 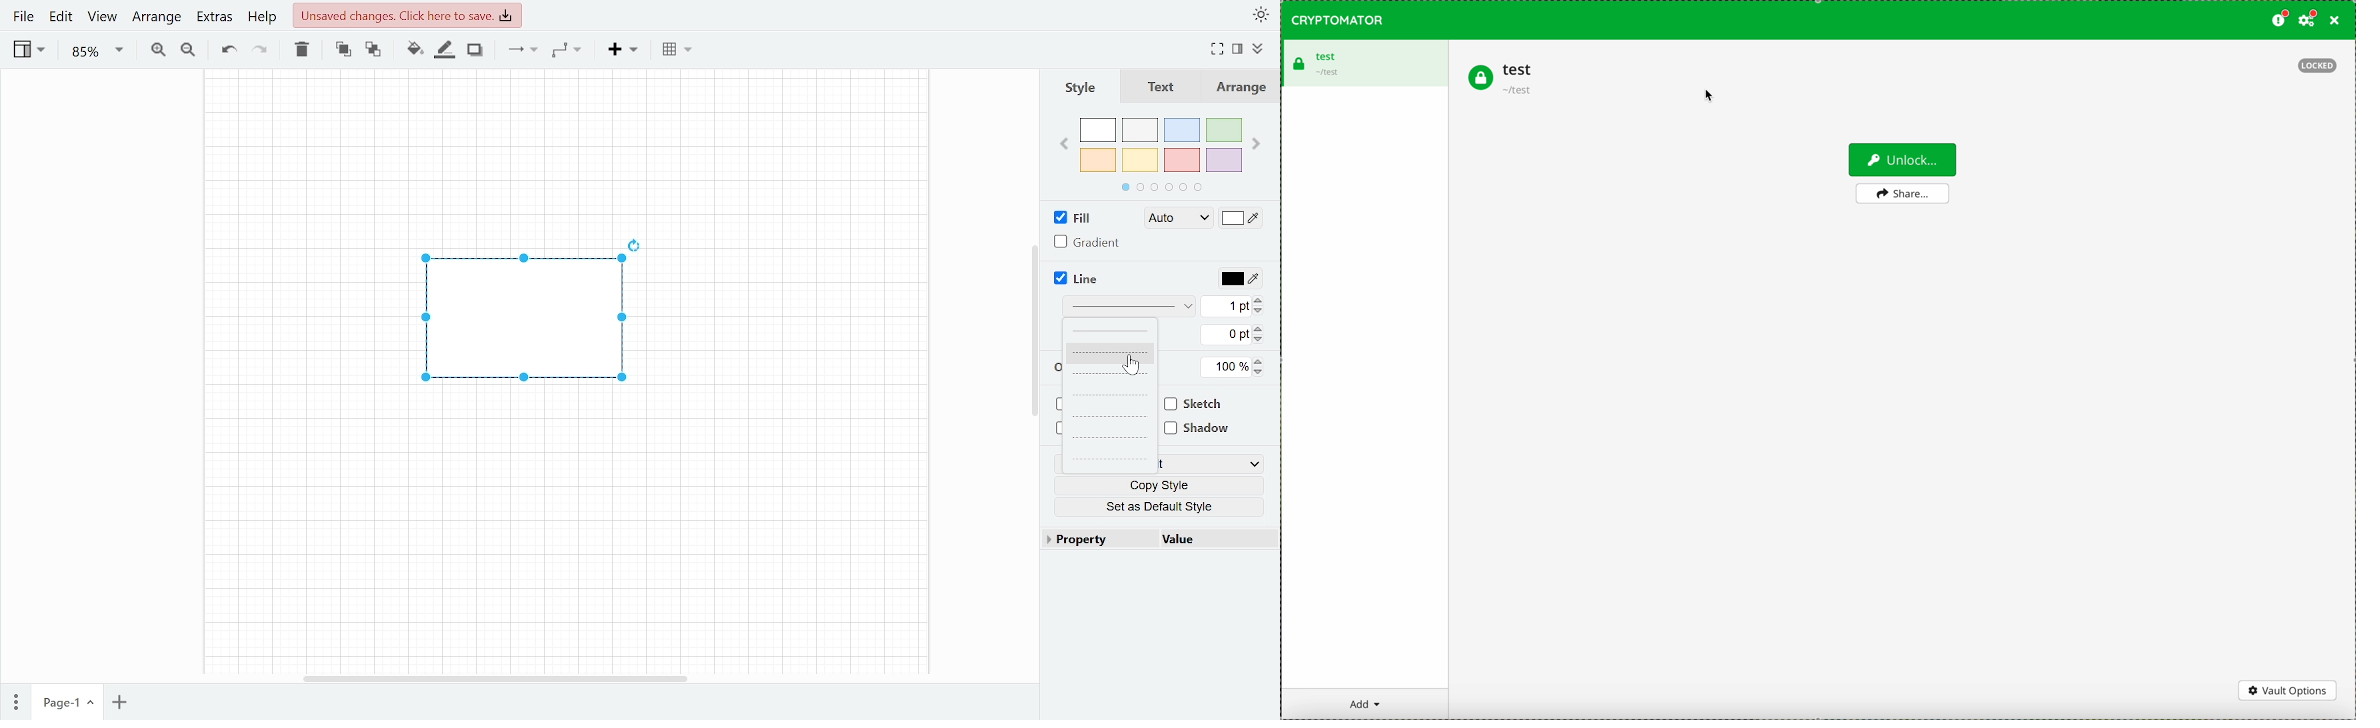 I want to click on Decrease opacity, so click(x=1262, y=373).